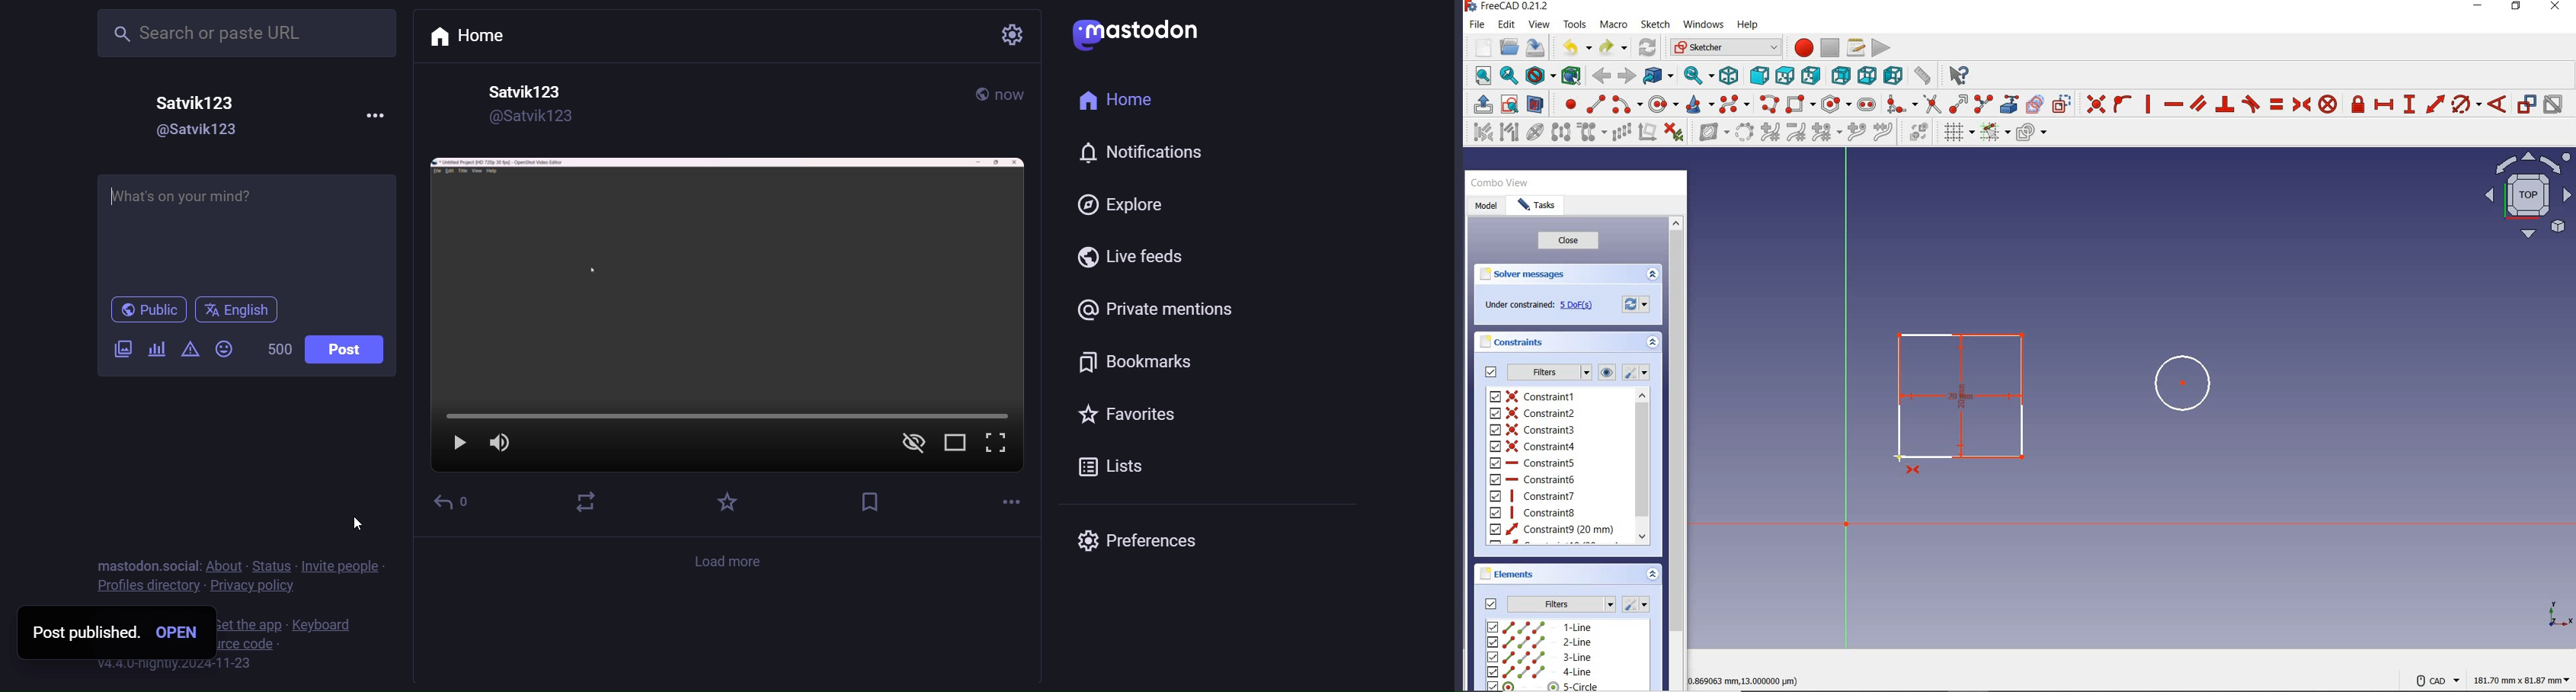 The width and height of the screenshot is (2576, 700). What do you see at coordinates (1827, 133) in the screenshot?
I see `modify knot multiplicity` at bounding box center [1827, 133].